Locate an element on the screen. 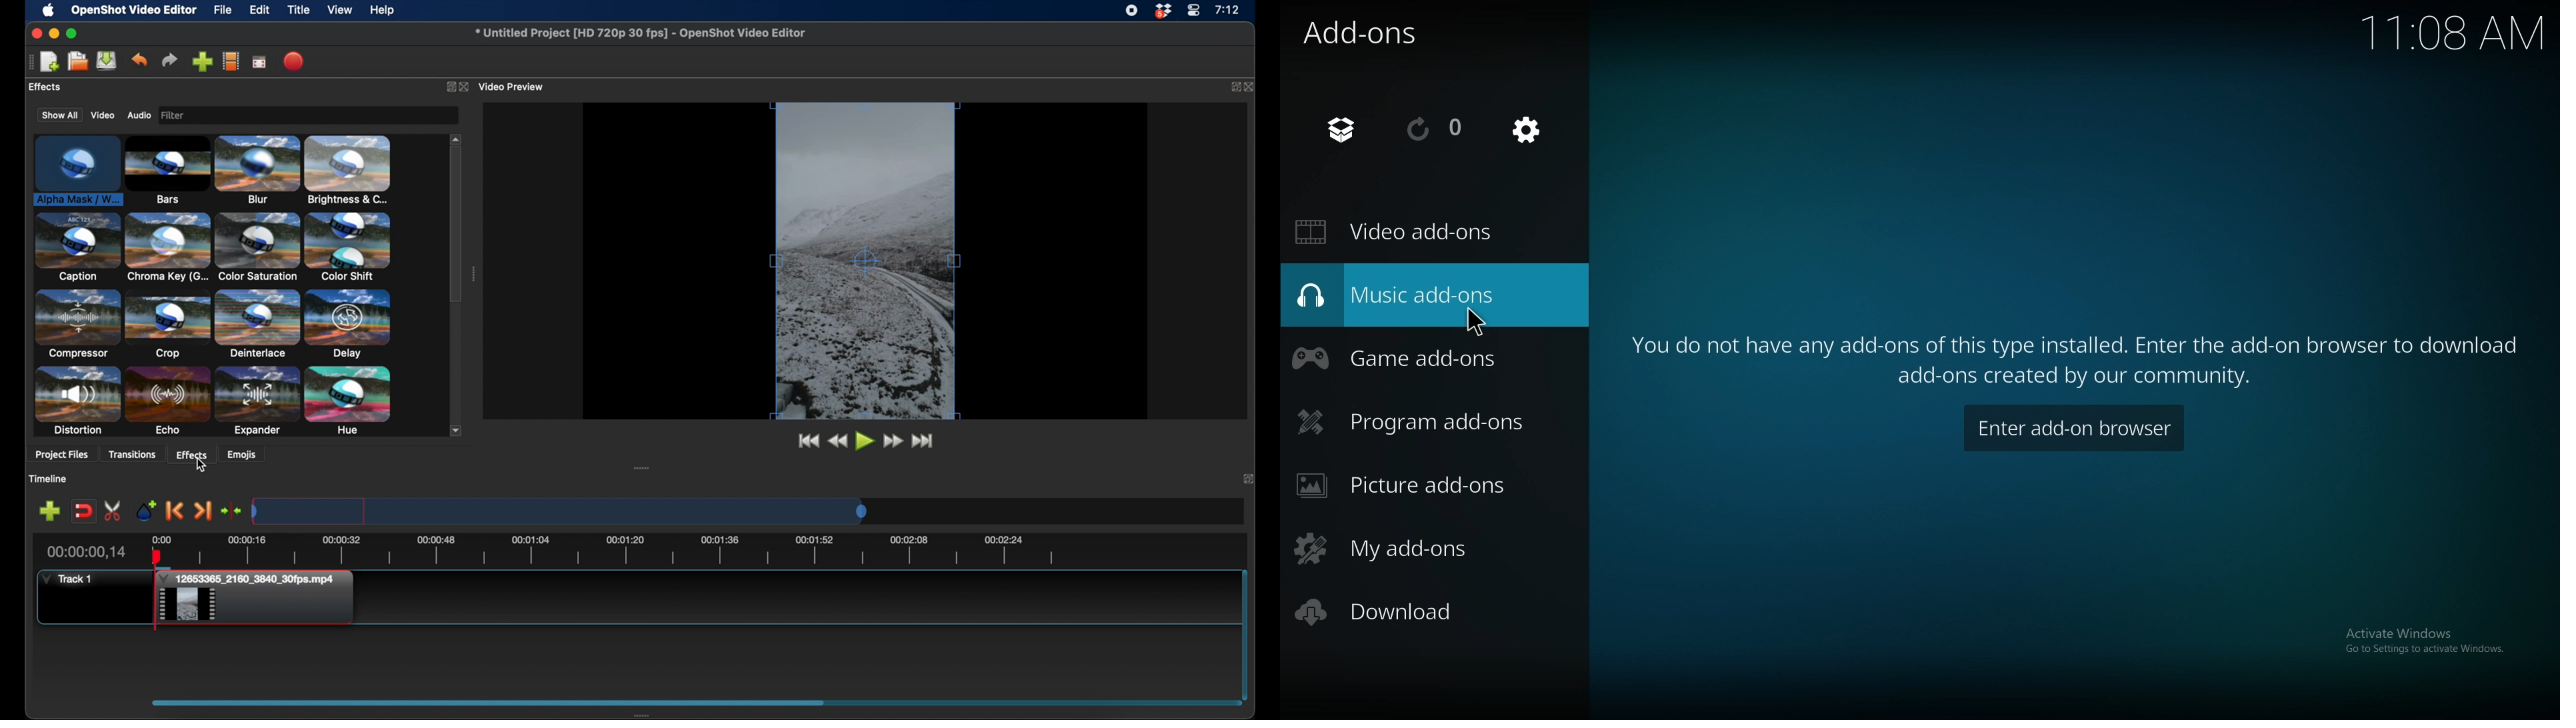 This screenshot has width=2576, height=728. games add ons is located at coordinates (1405, 357).